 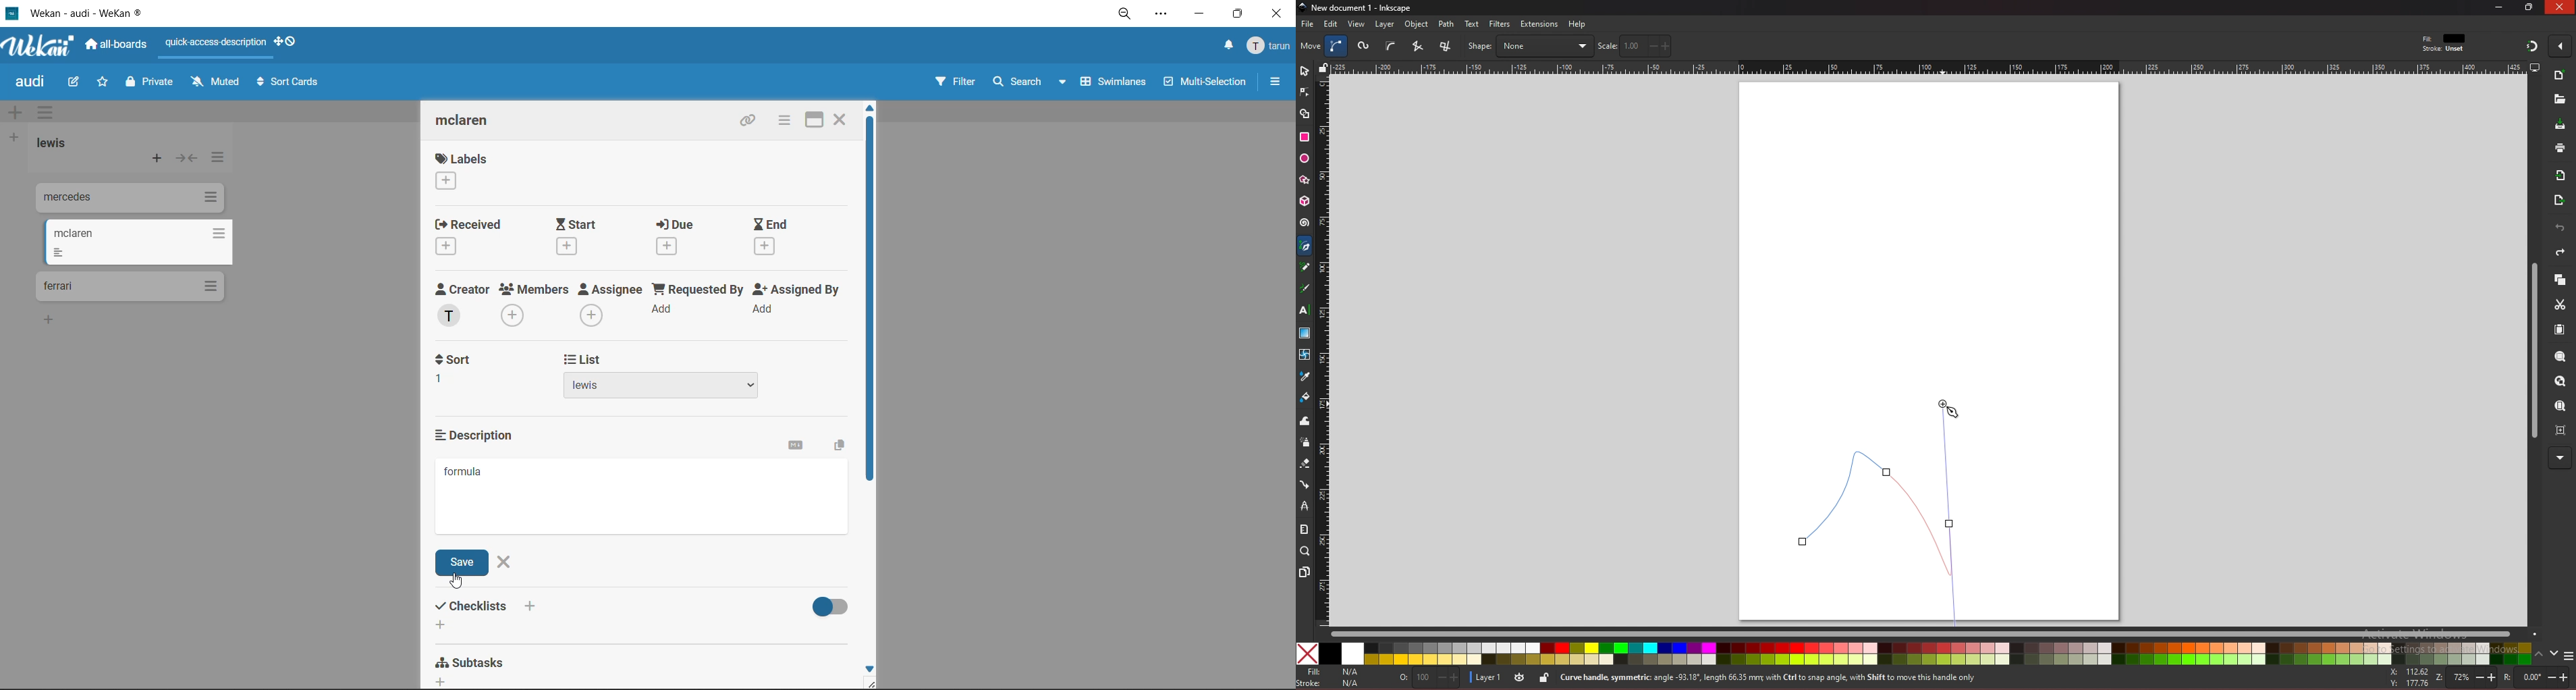 I want to click on zoom centre page, so click(x=2562, y=429).